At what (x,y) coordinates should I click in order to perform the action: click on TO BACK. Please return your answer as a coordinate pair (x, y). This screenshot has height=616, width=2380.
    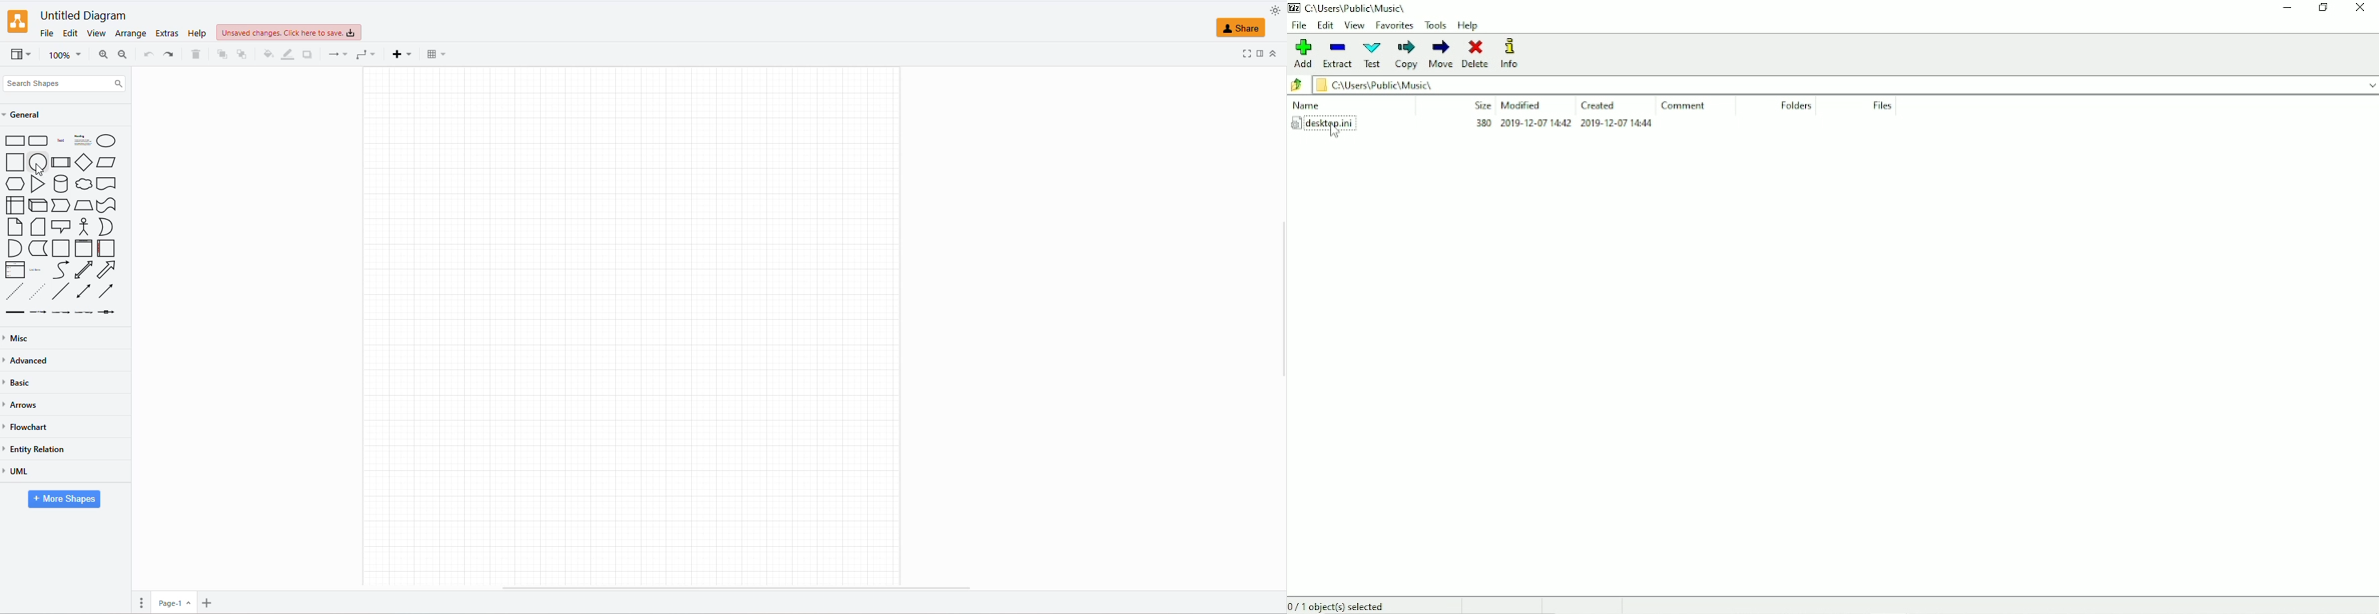
    Looking at the image, I should click on (240, 54).